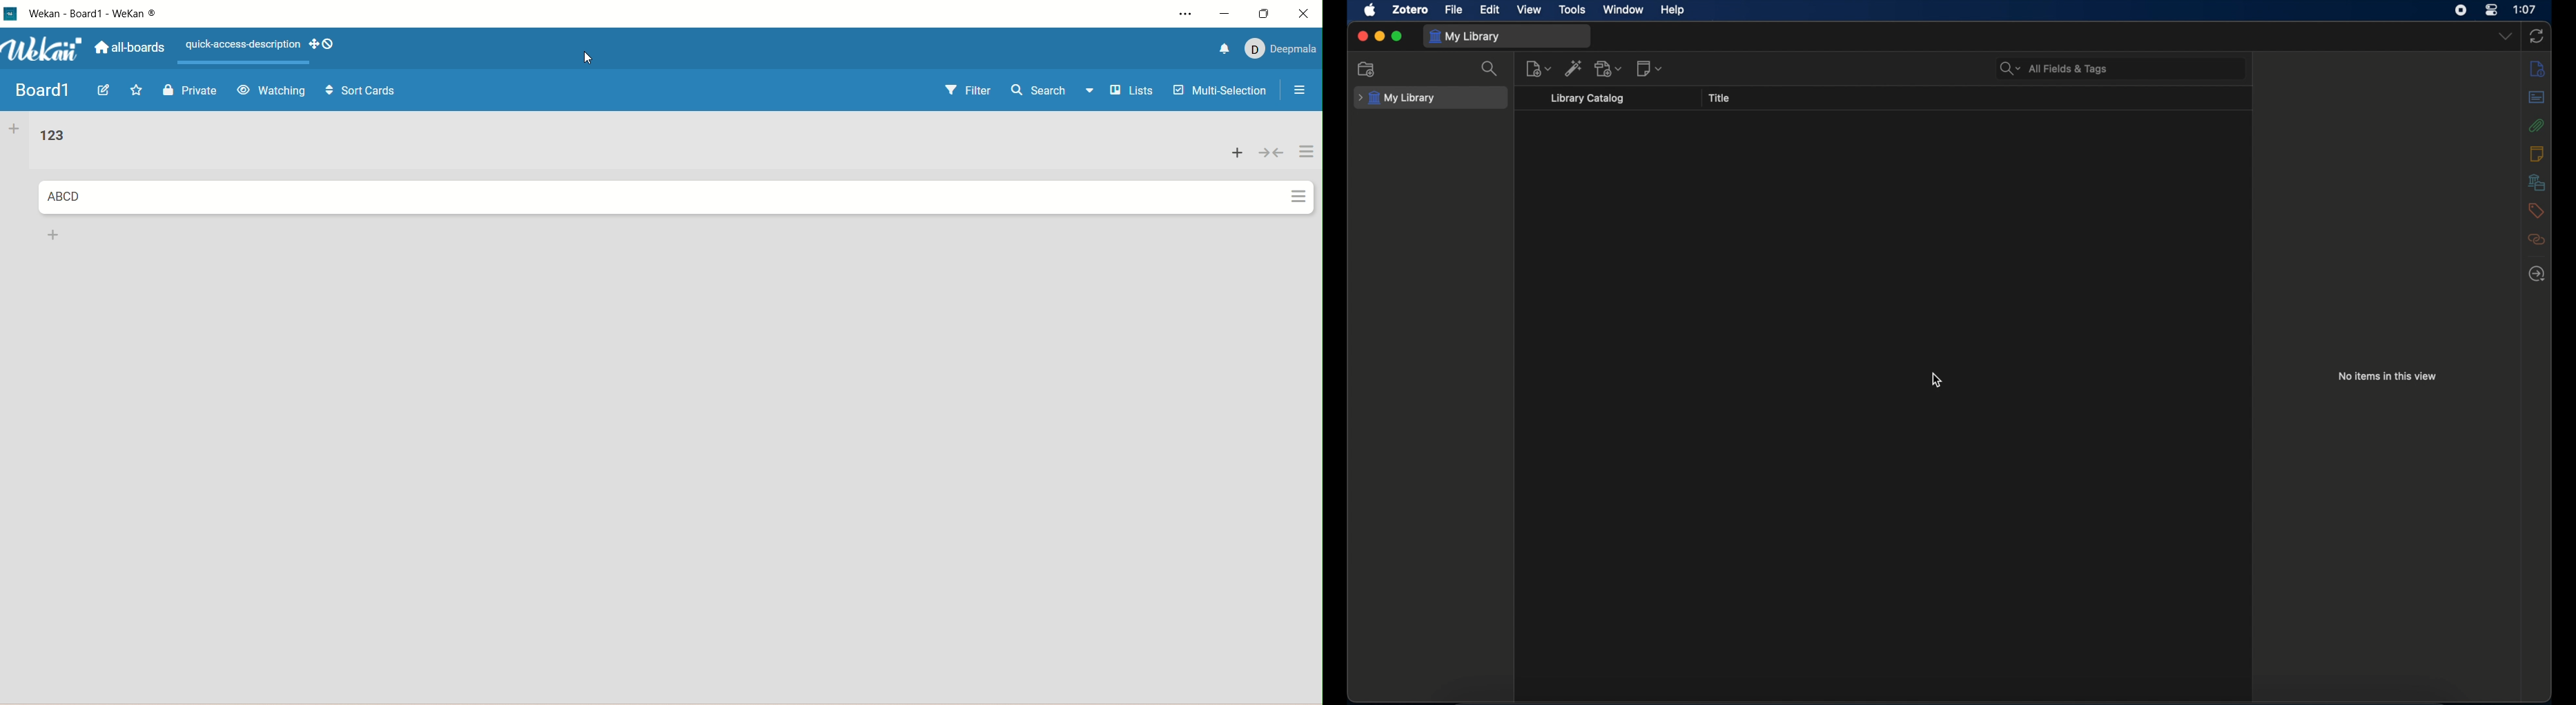 The width and height of the screenshot is (2576, 728). What do you see at coordinates (2507, 37) in the screenshot?
I see `dropdown` at bounding box center [2507, 37].